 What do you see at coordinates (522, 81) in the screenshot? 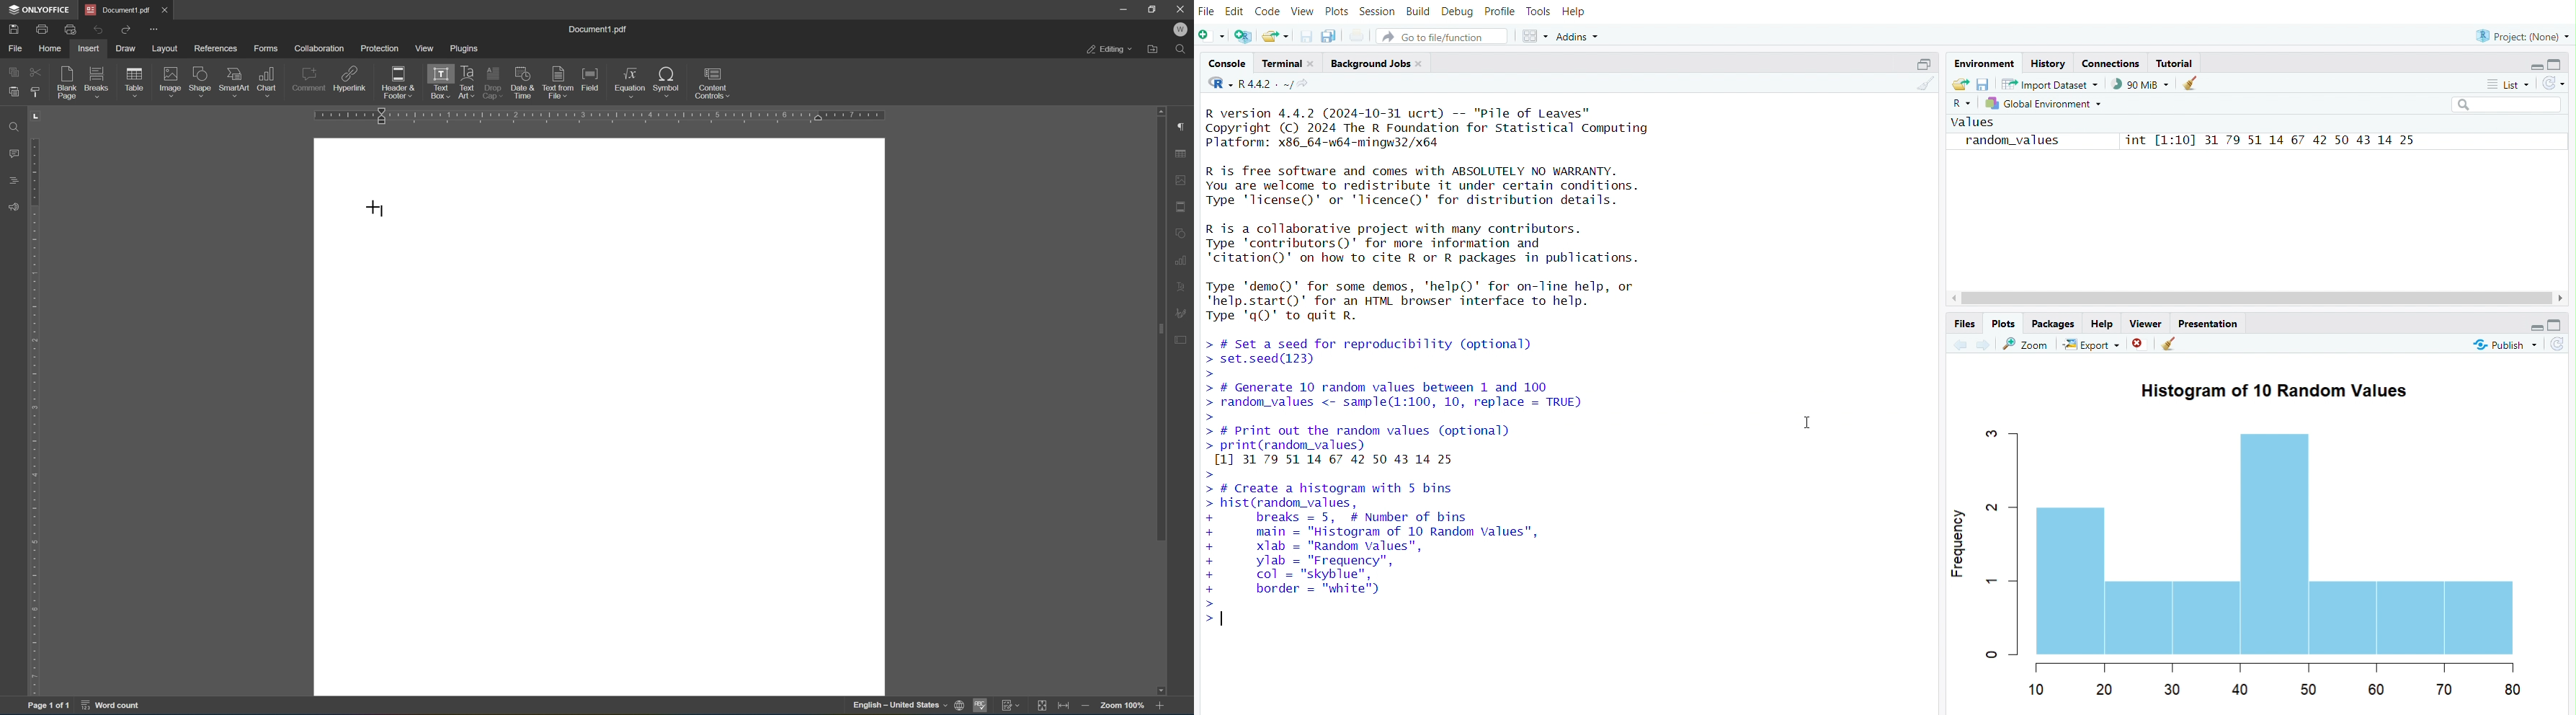
I see `insert current date and time` at bounding box center [522, 81].